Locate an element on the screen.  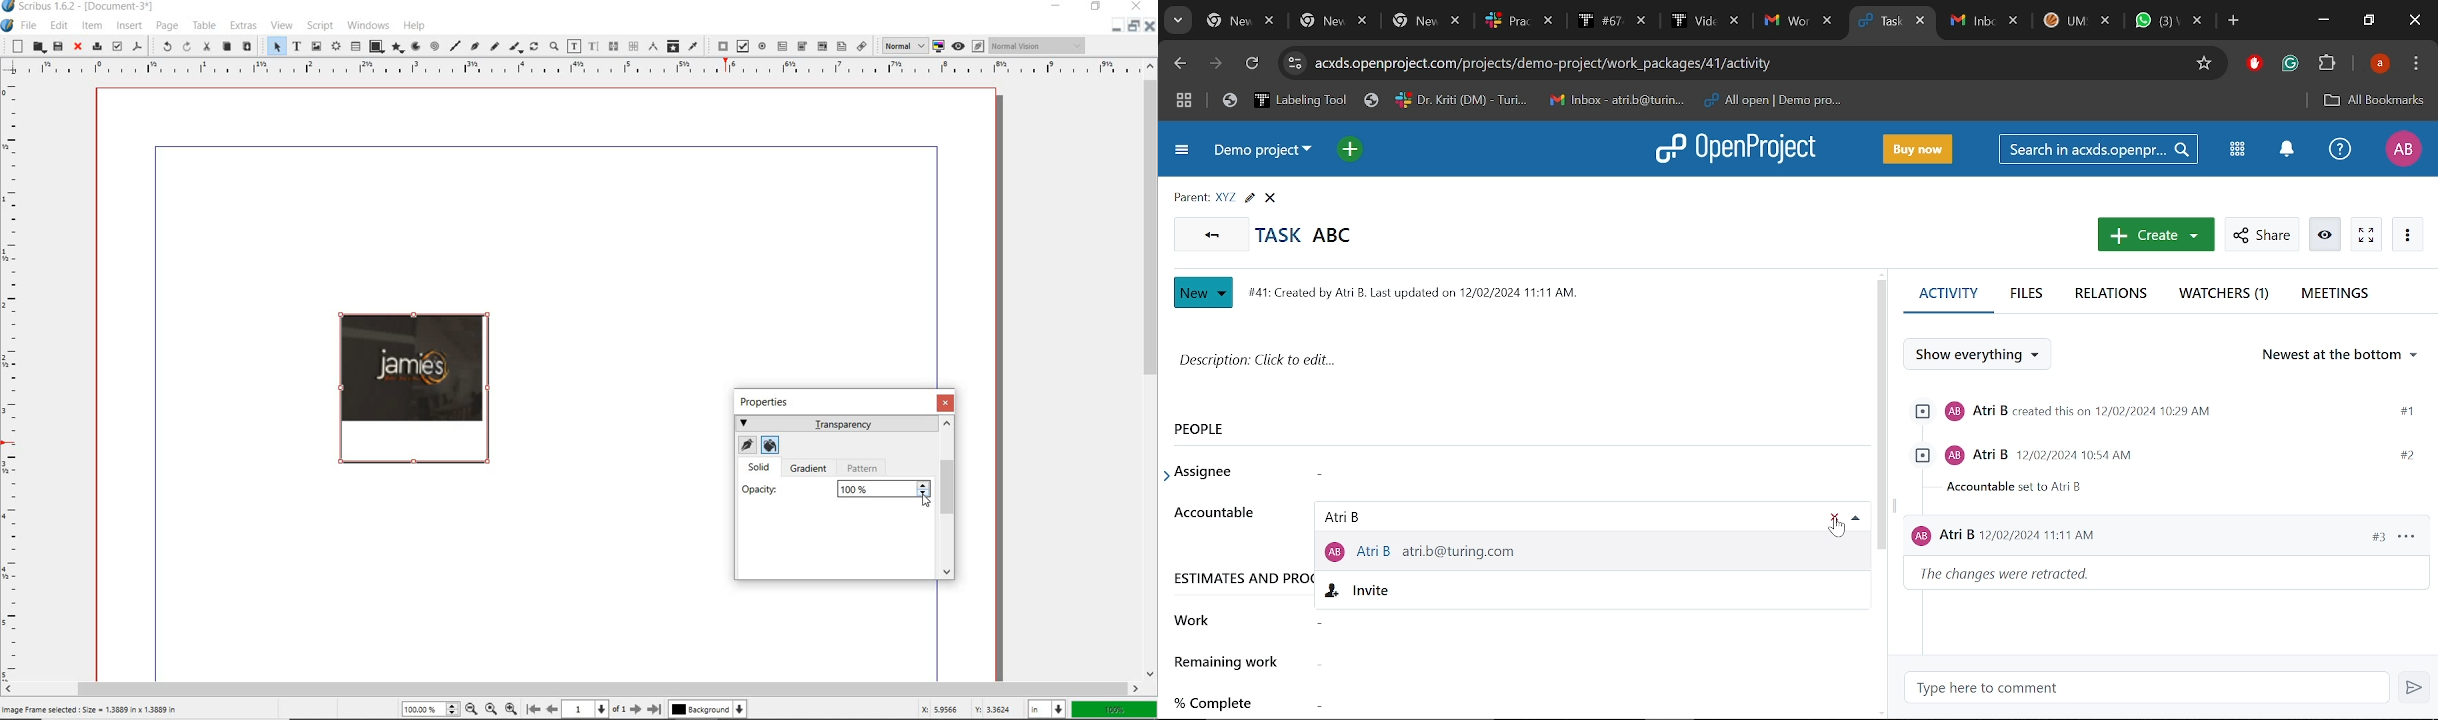
SCROLLBAR is located at coordinates (950, 498).